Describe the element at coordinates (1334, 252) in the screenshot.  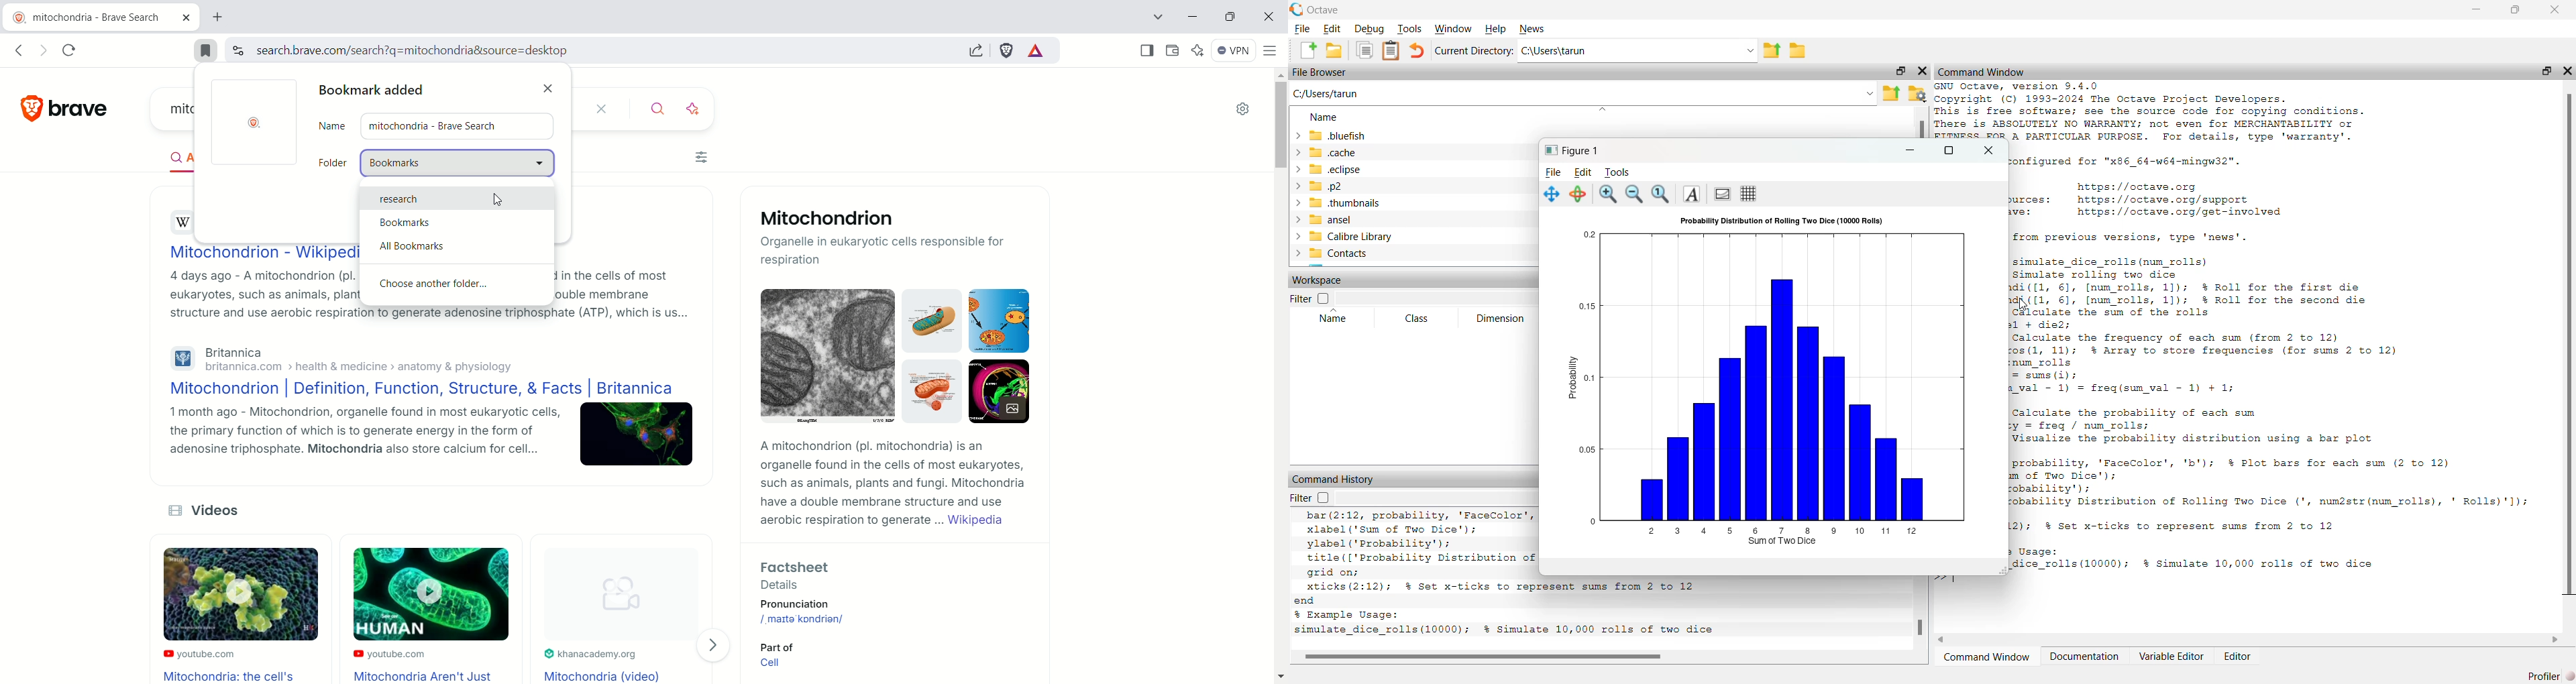
I see `Contacts` at that location.